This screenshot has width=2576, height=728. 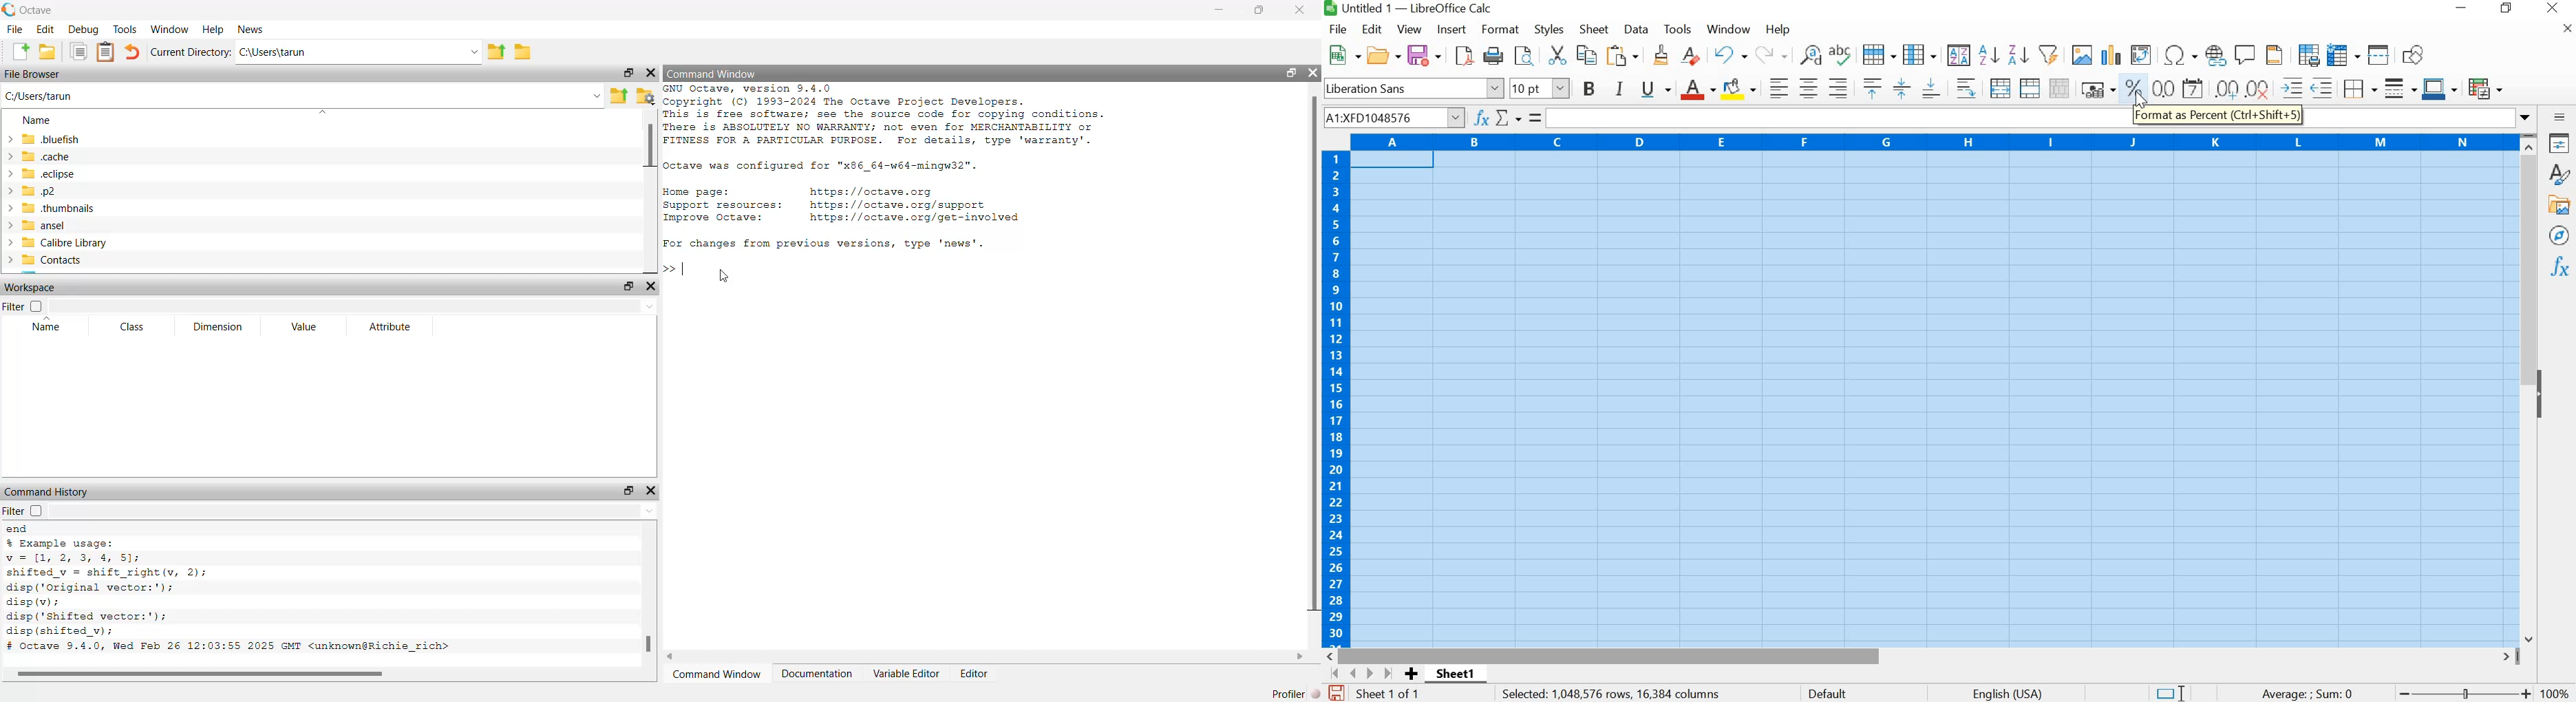 What do you see at coordinates (1461, 675) in the screenshot?
I see `SHEET1` at bounding box center [1461, 675].